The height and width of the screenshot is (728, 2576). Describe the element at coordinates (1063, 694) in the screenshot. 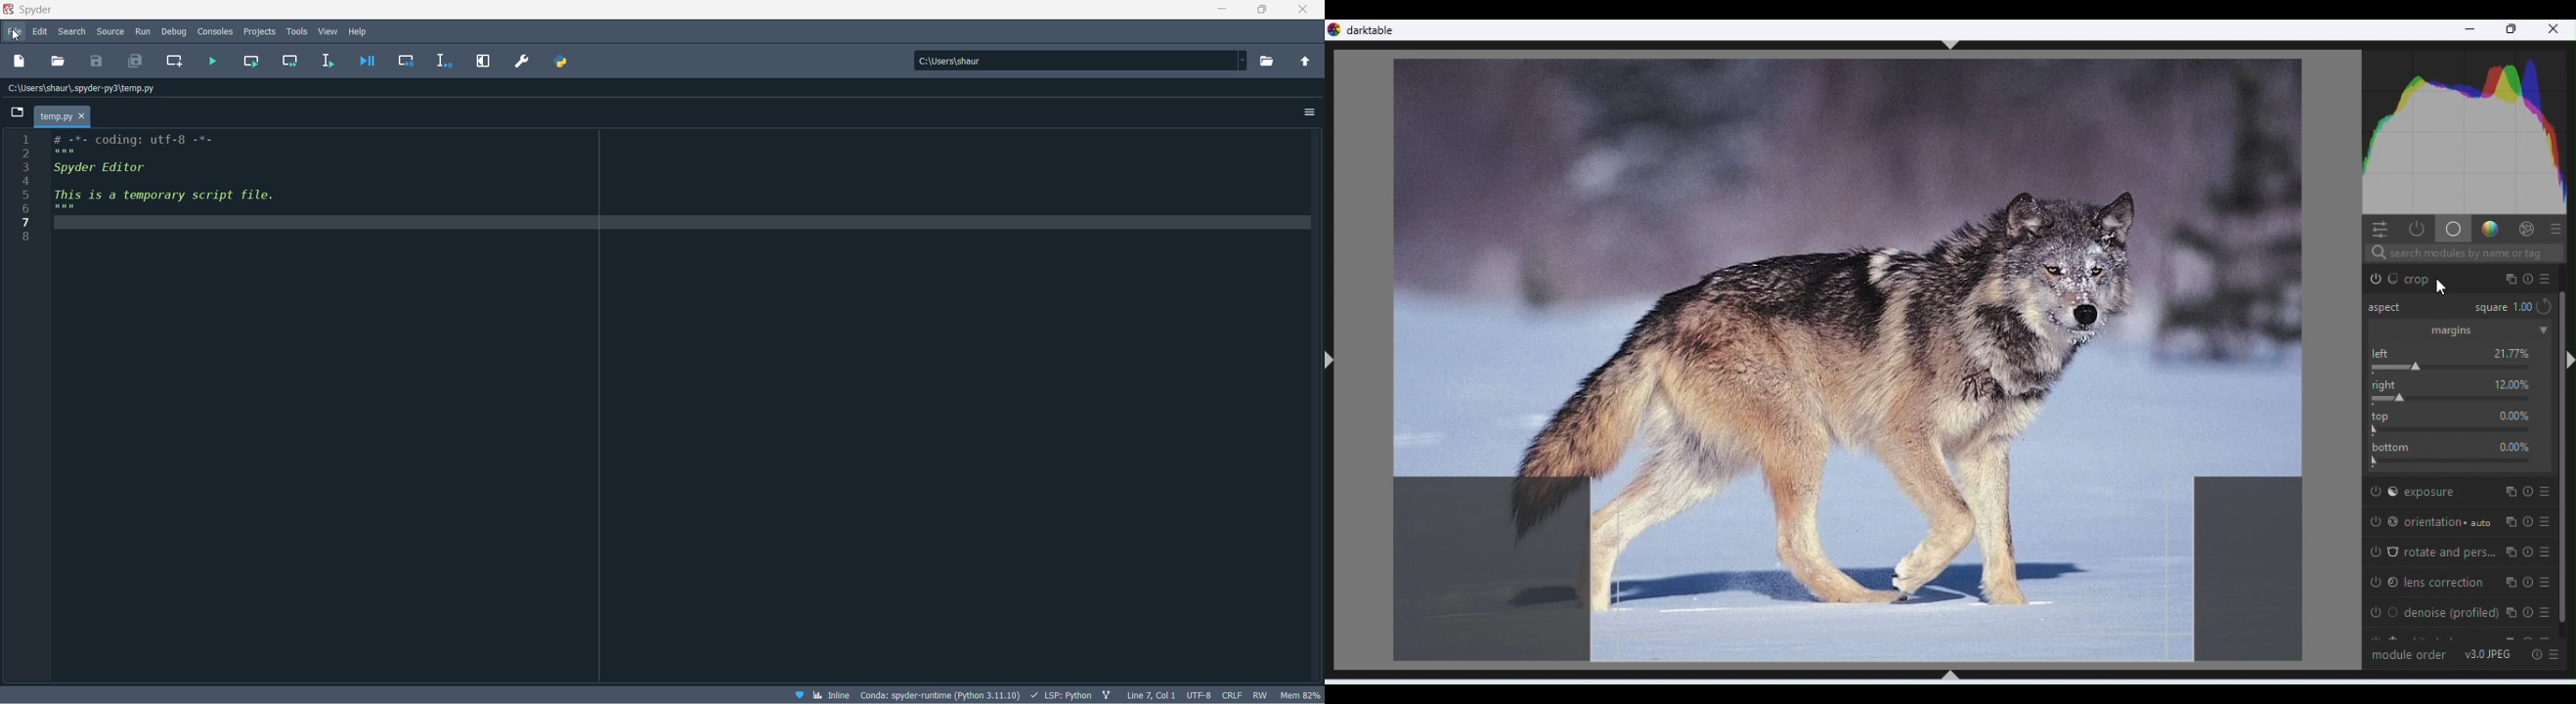

I see `scripting` at that location.